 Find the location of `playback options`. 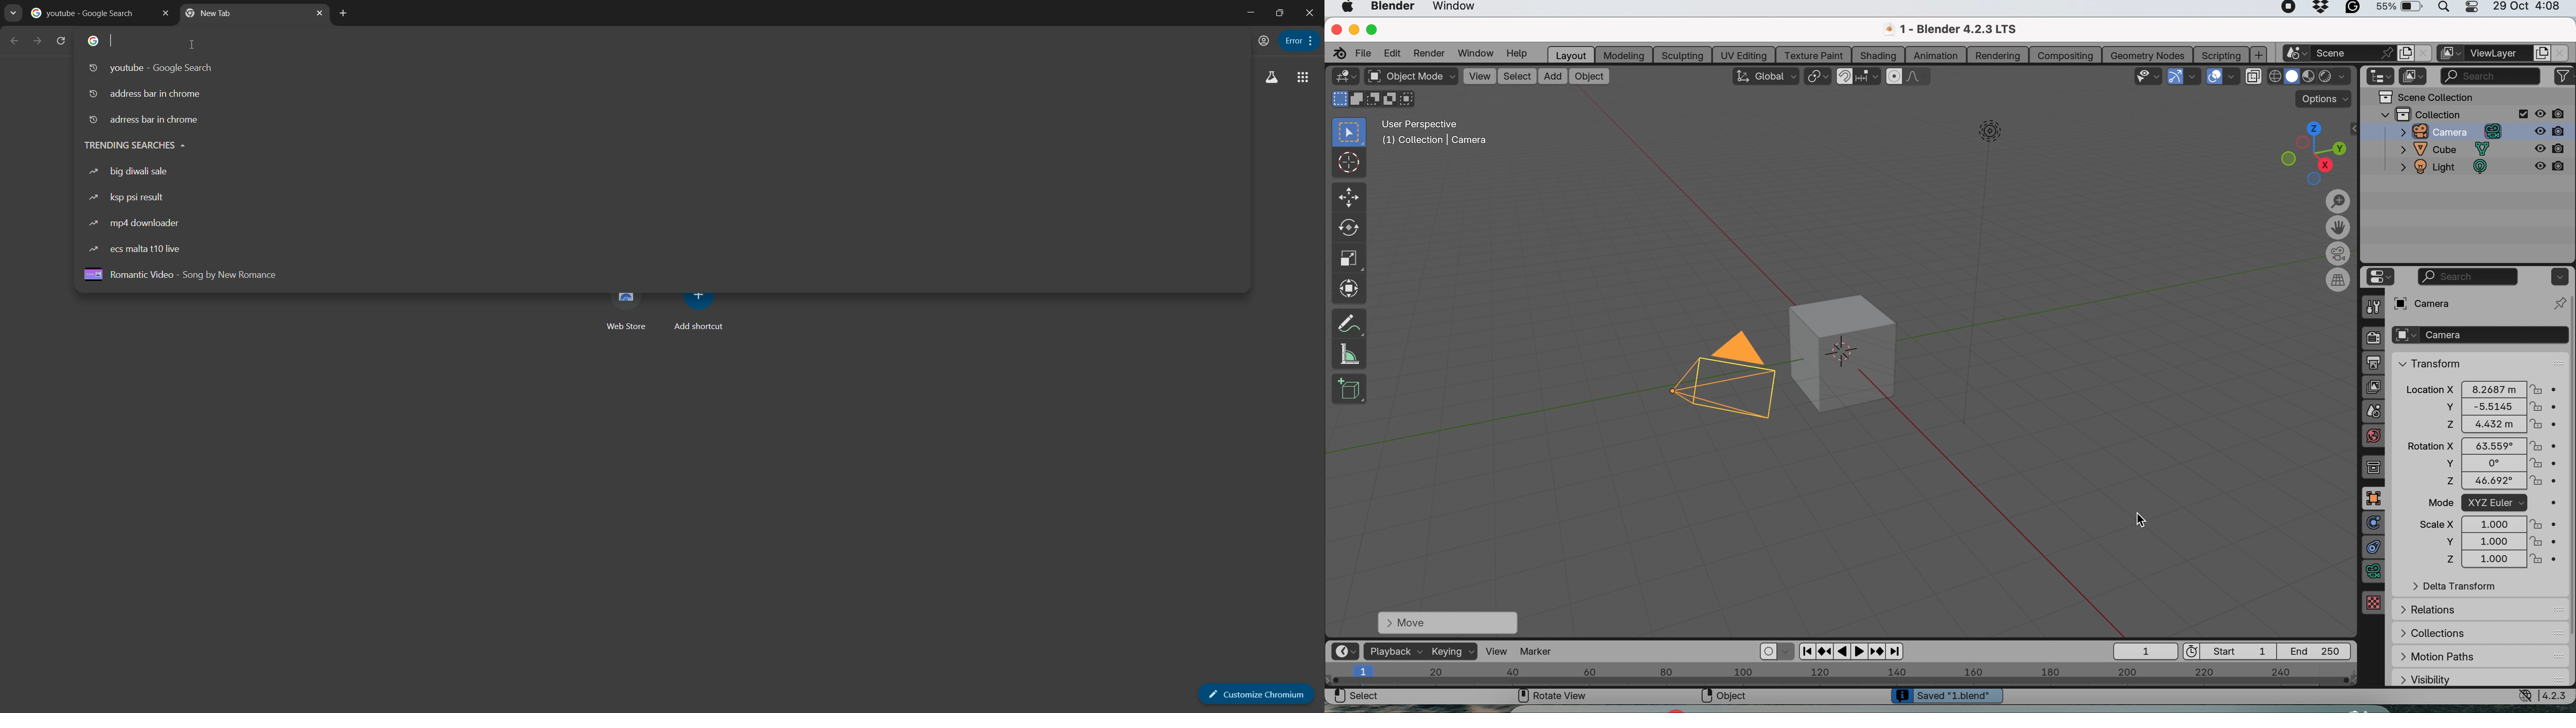

playback options is located at coordinates (1855, 652).